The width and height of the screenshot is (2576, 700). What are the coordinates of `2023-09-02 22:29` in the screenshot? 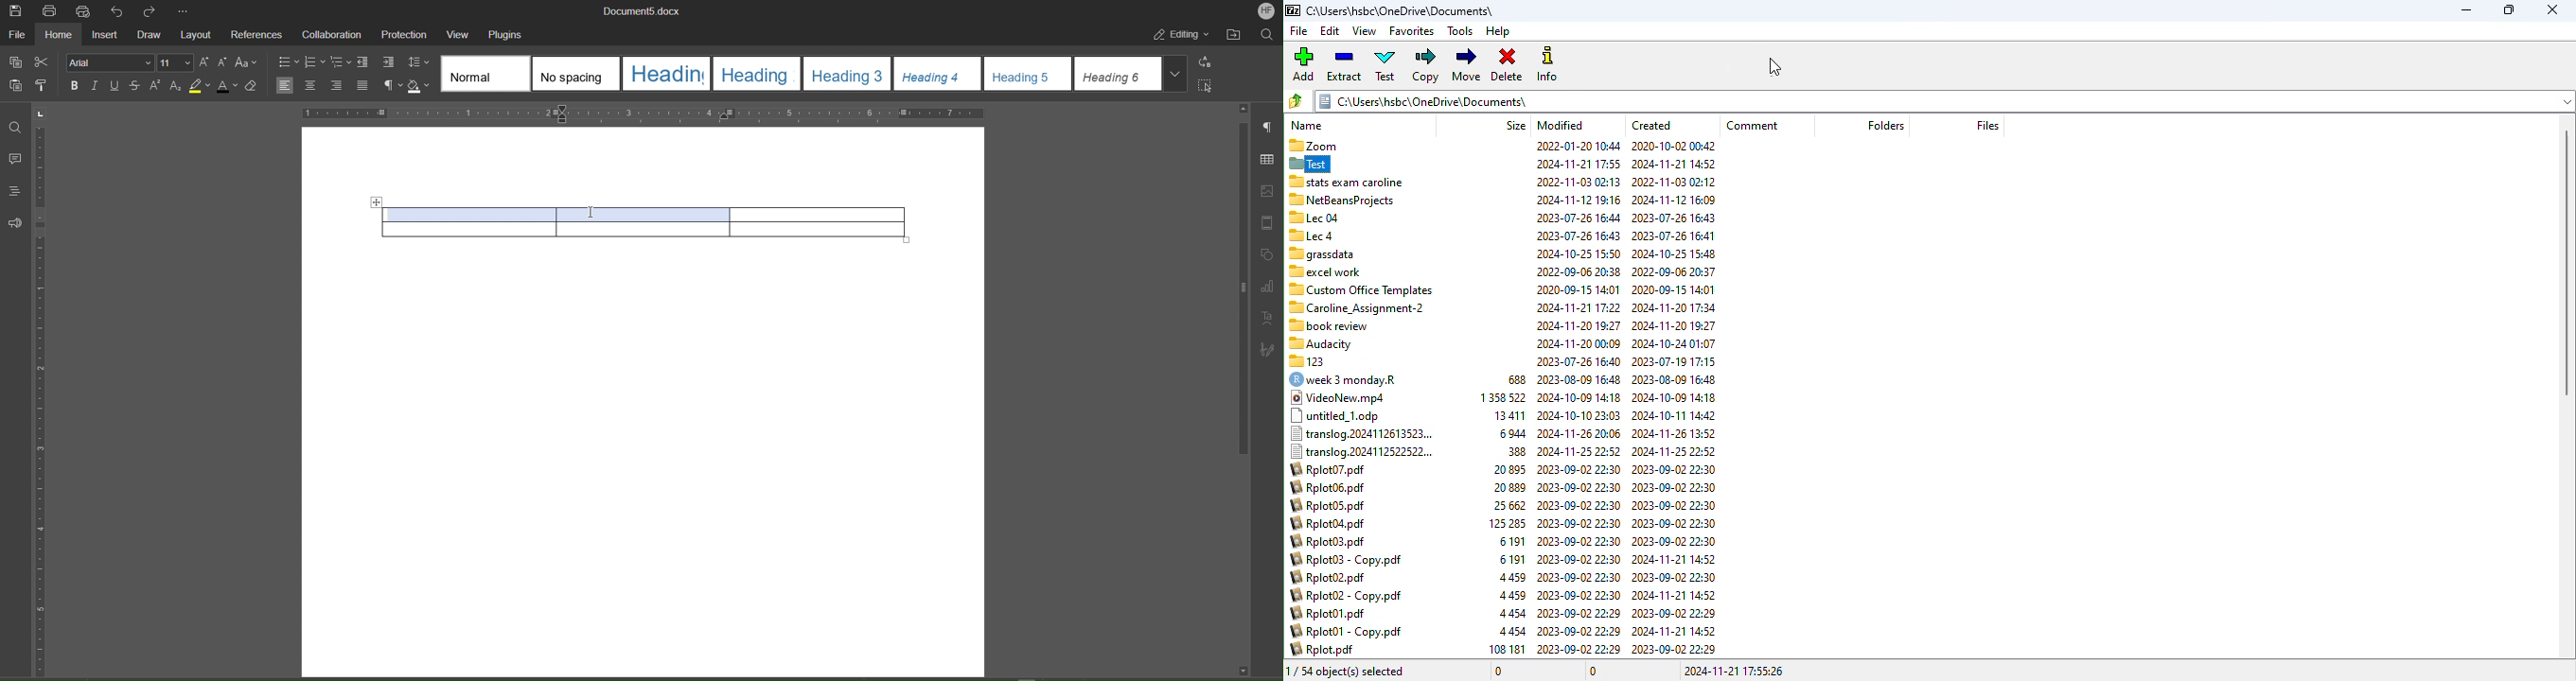 It's located at (1579, 649).